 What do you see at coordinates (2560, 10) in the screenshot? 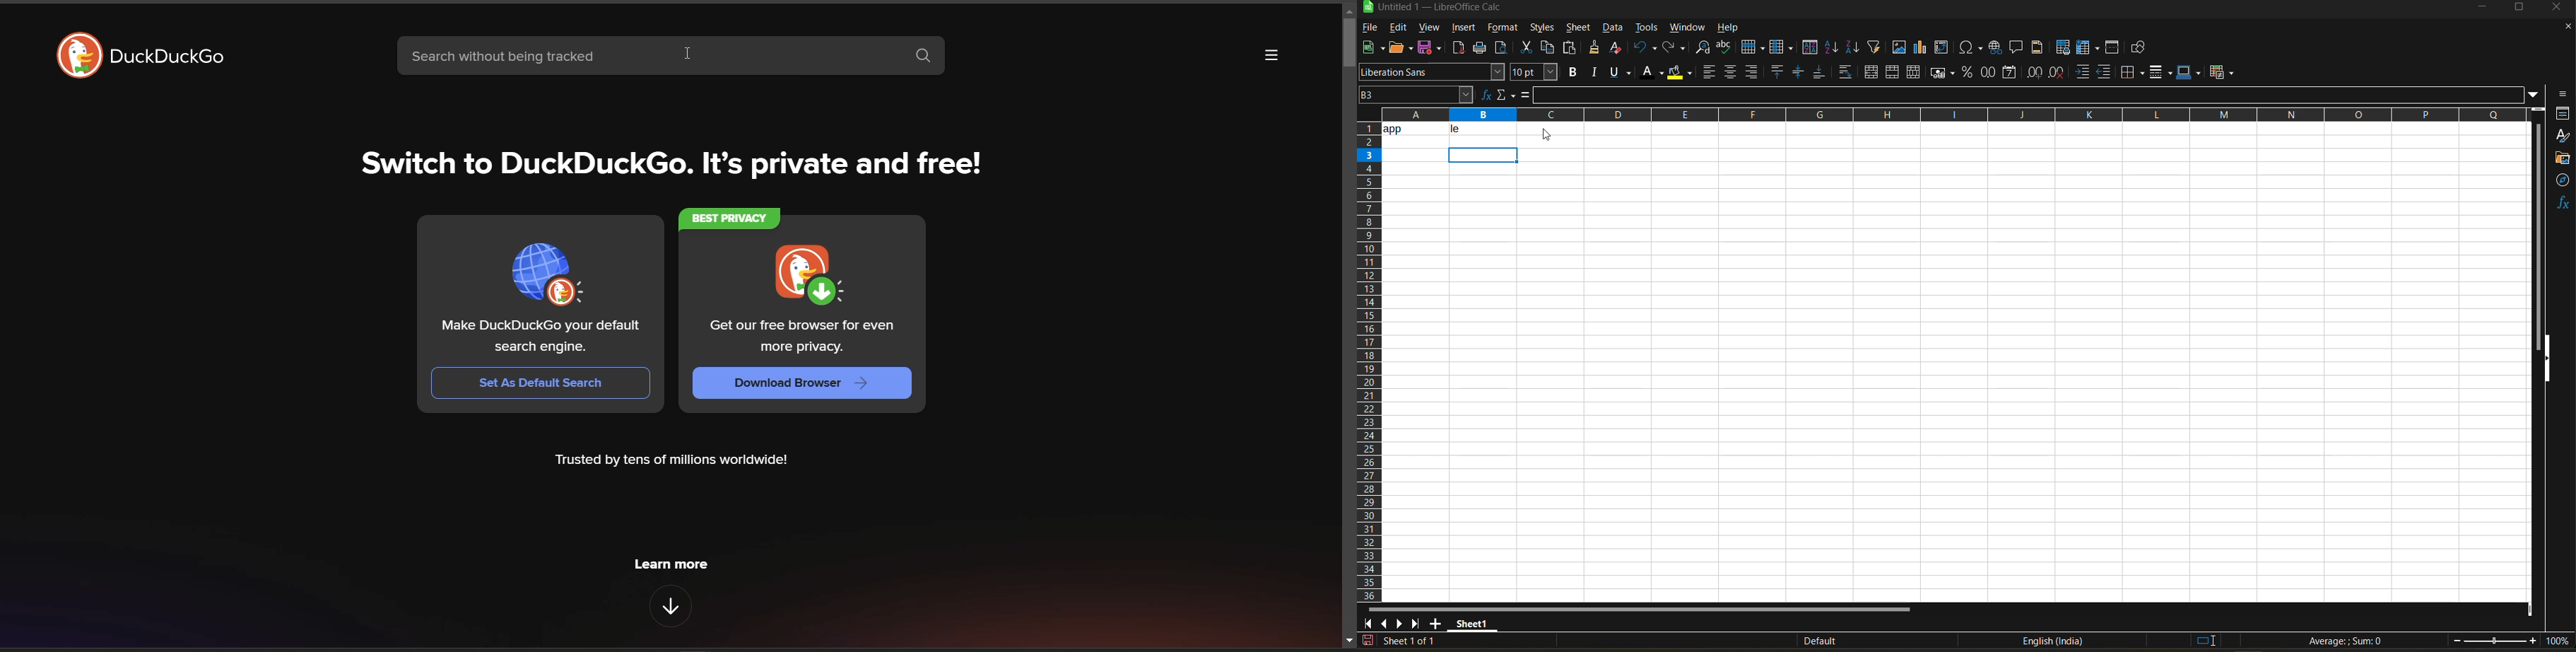
I see `close` at bounding box center [2560, 10].